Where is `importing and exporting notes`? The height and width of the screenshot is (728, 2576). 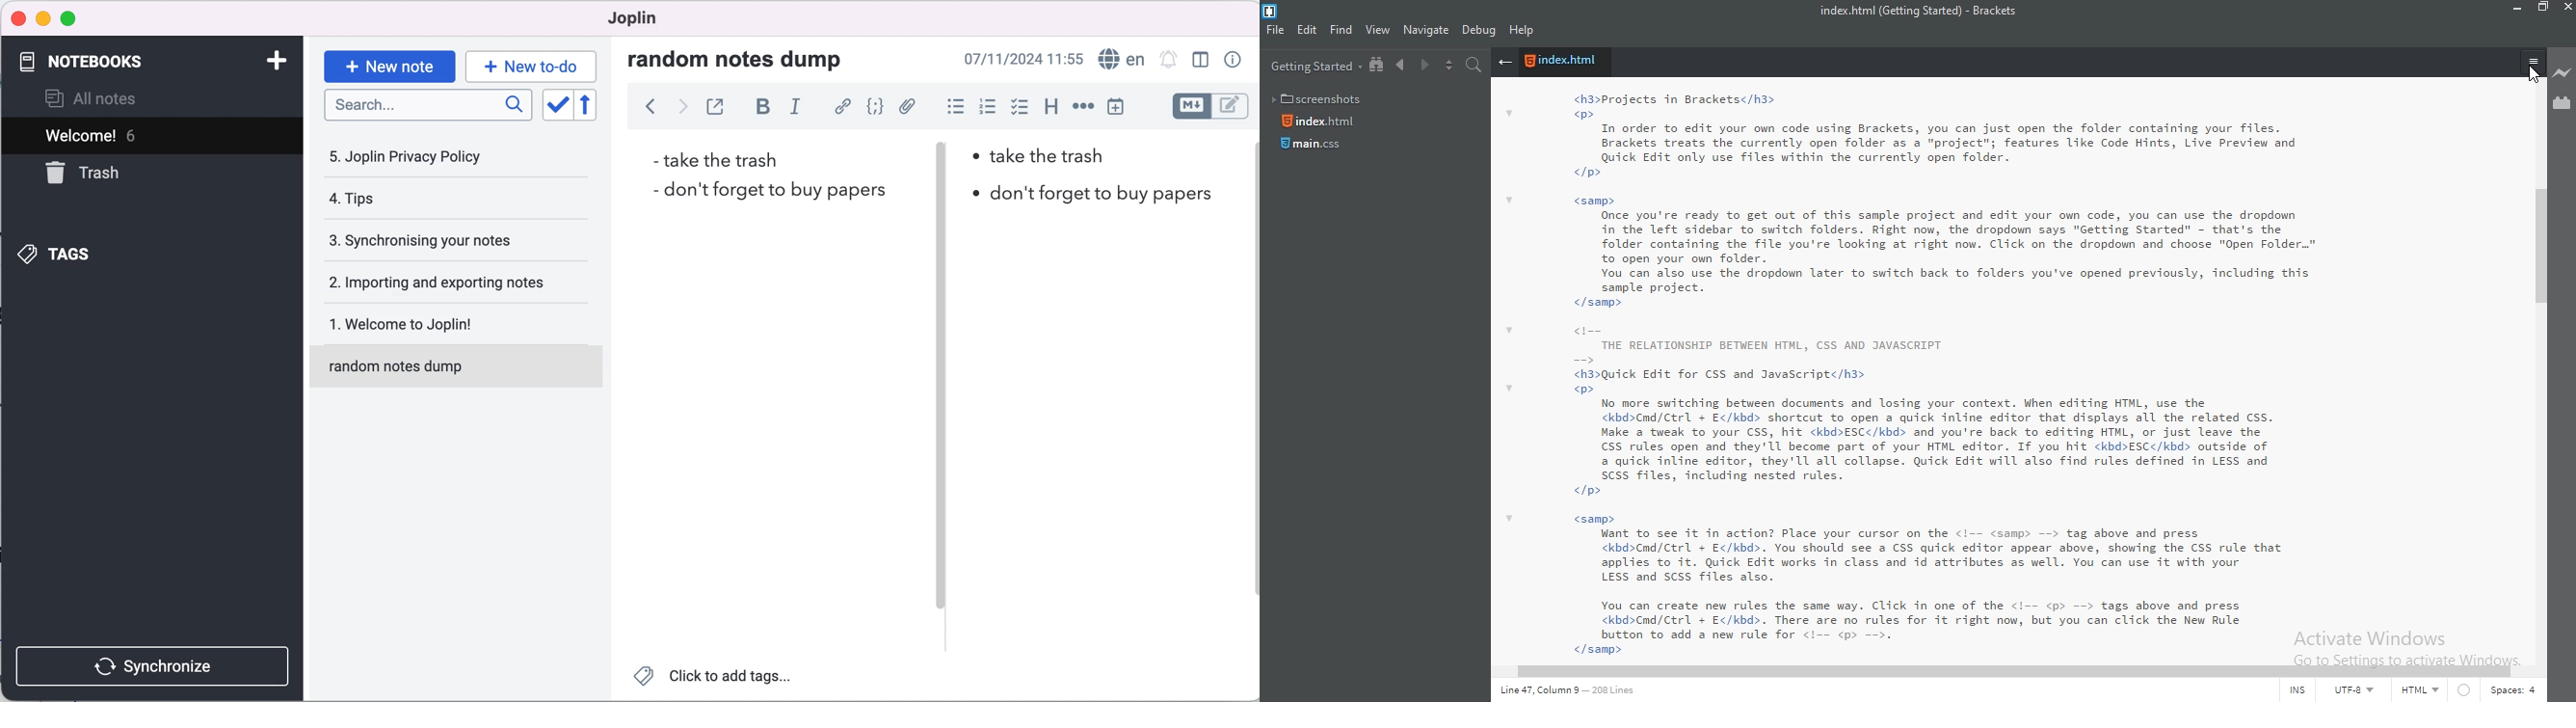
importing and exporting notes is located at coordinates (445, 281).